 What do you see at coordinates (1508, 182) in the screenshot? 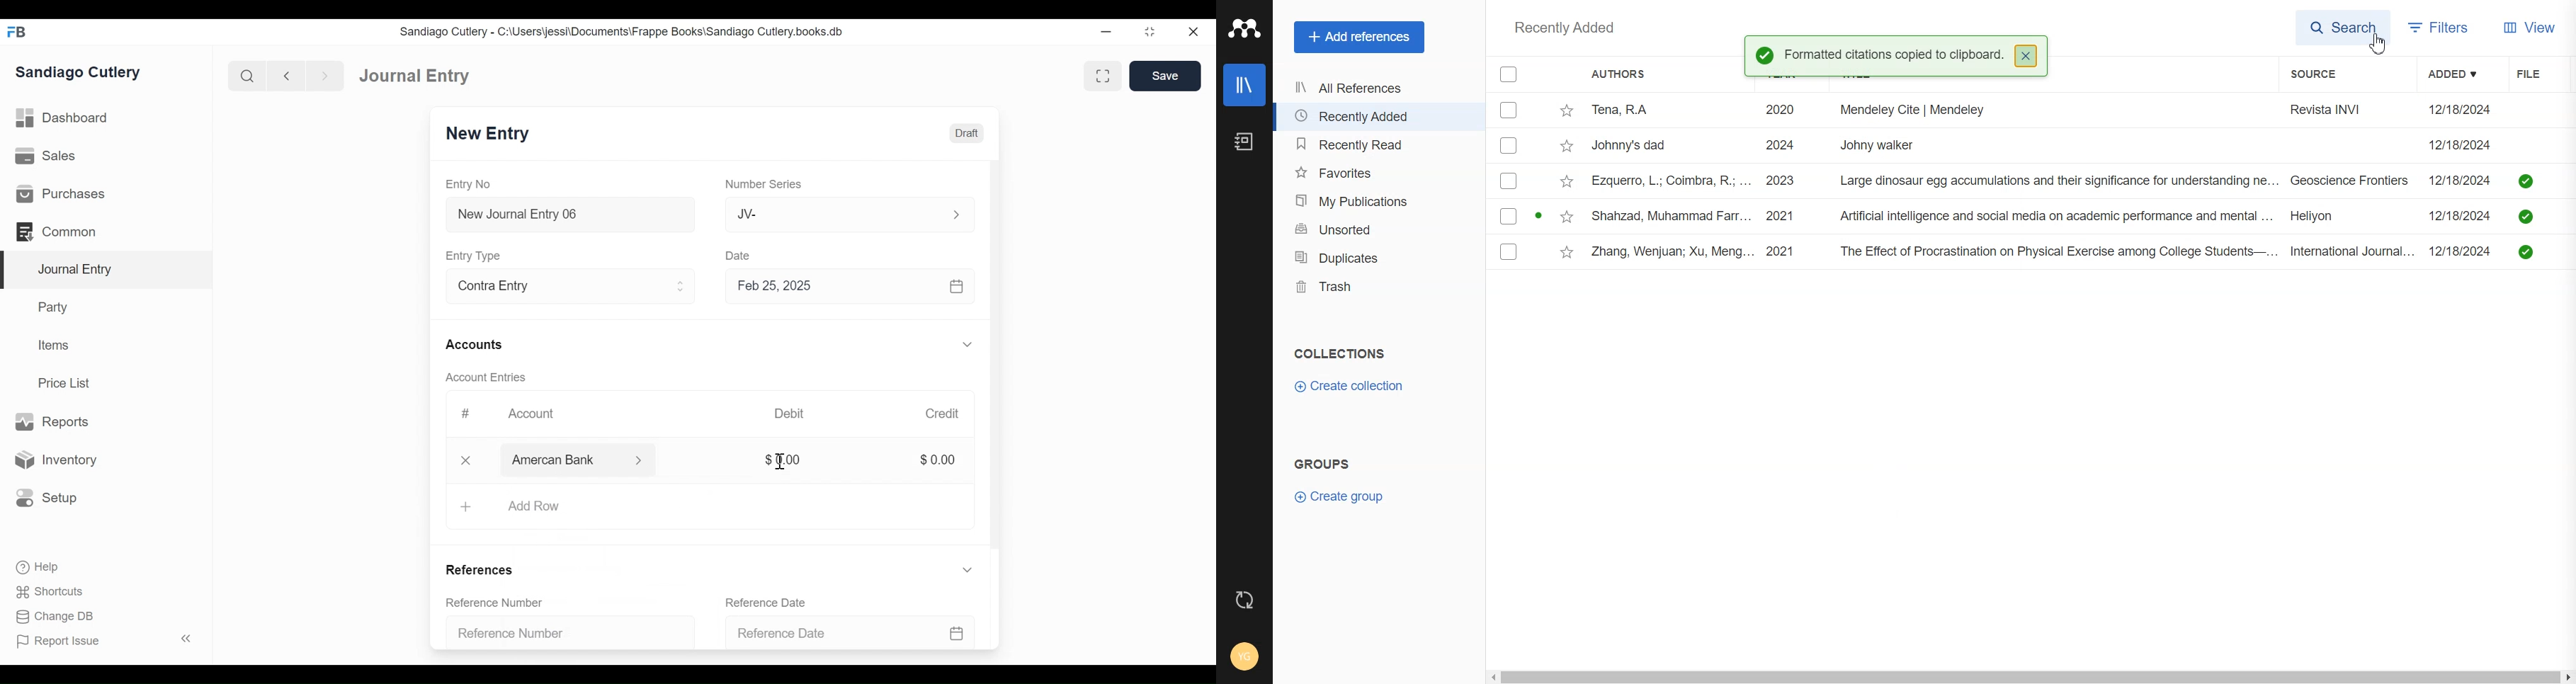
I see `Checkbox` at bounding box center [1508, 182].